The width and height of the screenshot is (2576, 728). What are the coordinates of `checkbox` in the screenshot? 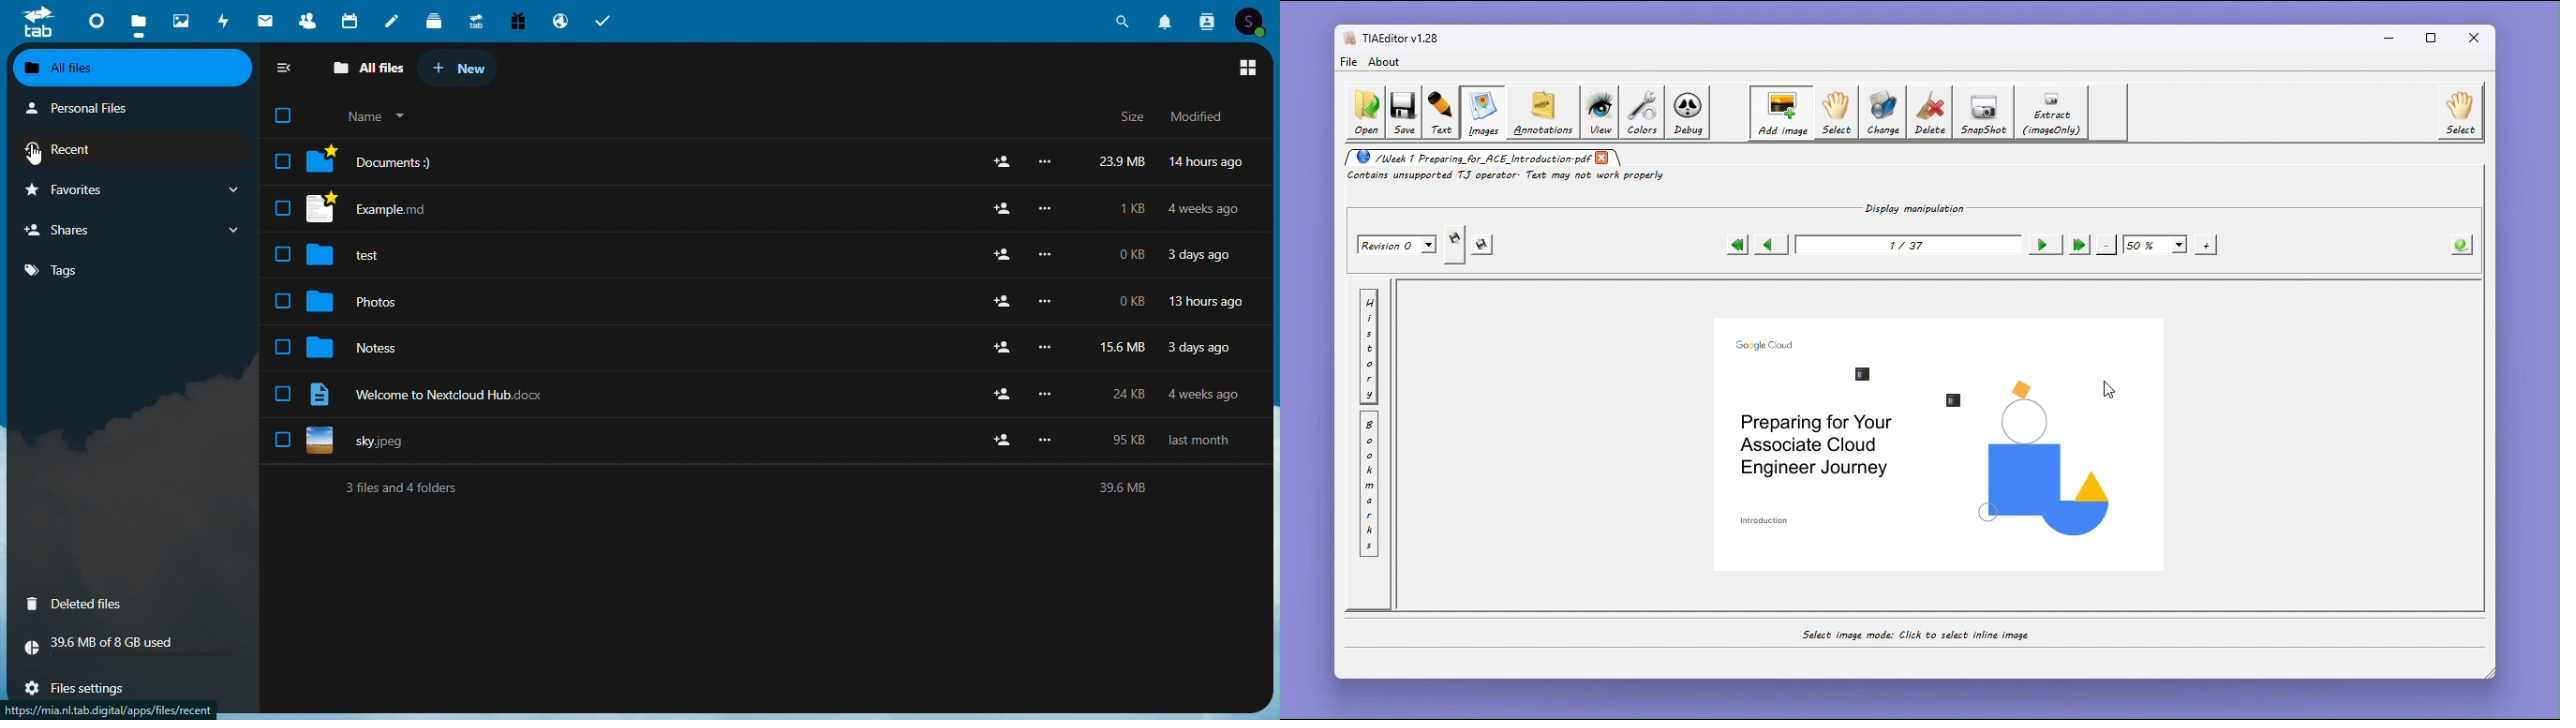 It's located at (282, 209).